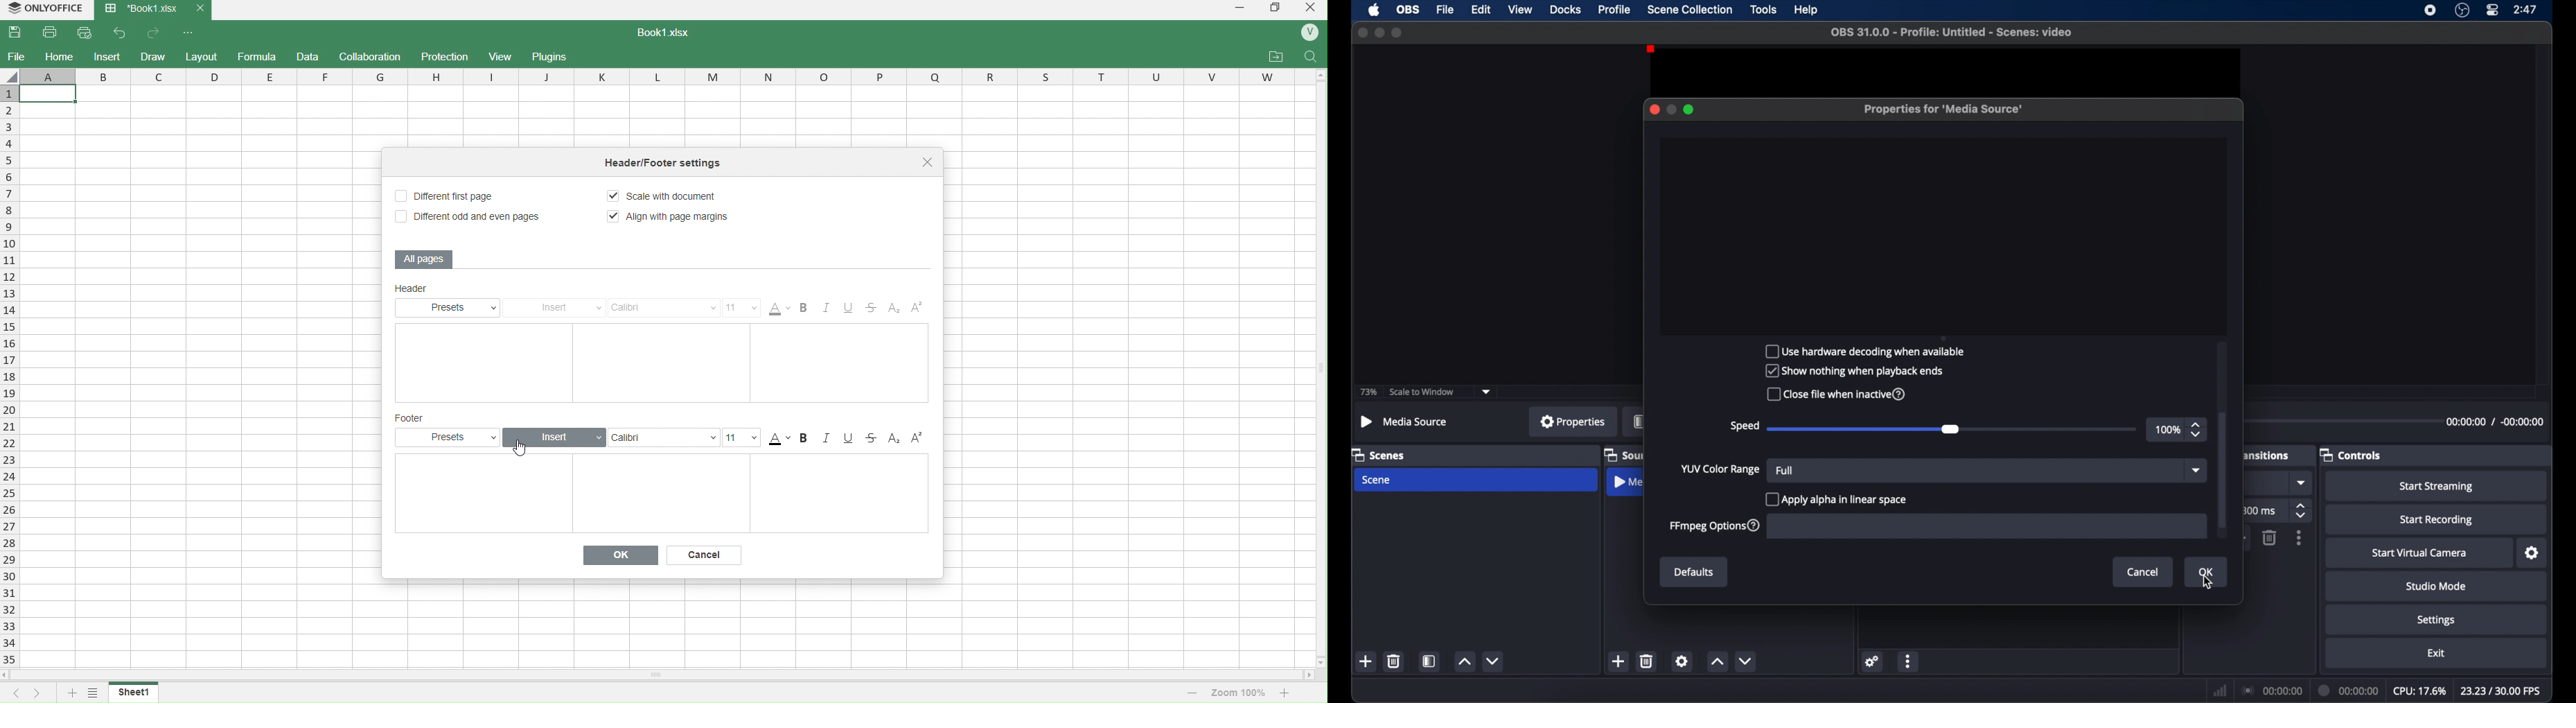  What do you see at coordinates (2437, 520) in the screenshot?
I see `start recording` at bounding box center [2437, 520].